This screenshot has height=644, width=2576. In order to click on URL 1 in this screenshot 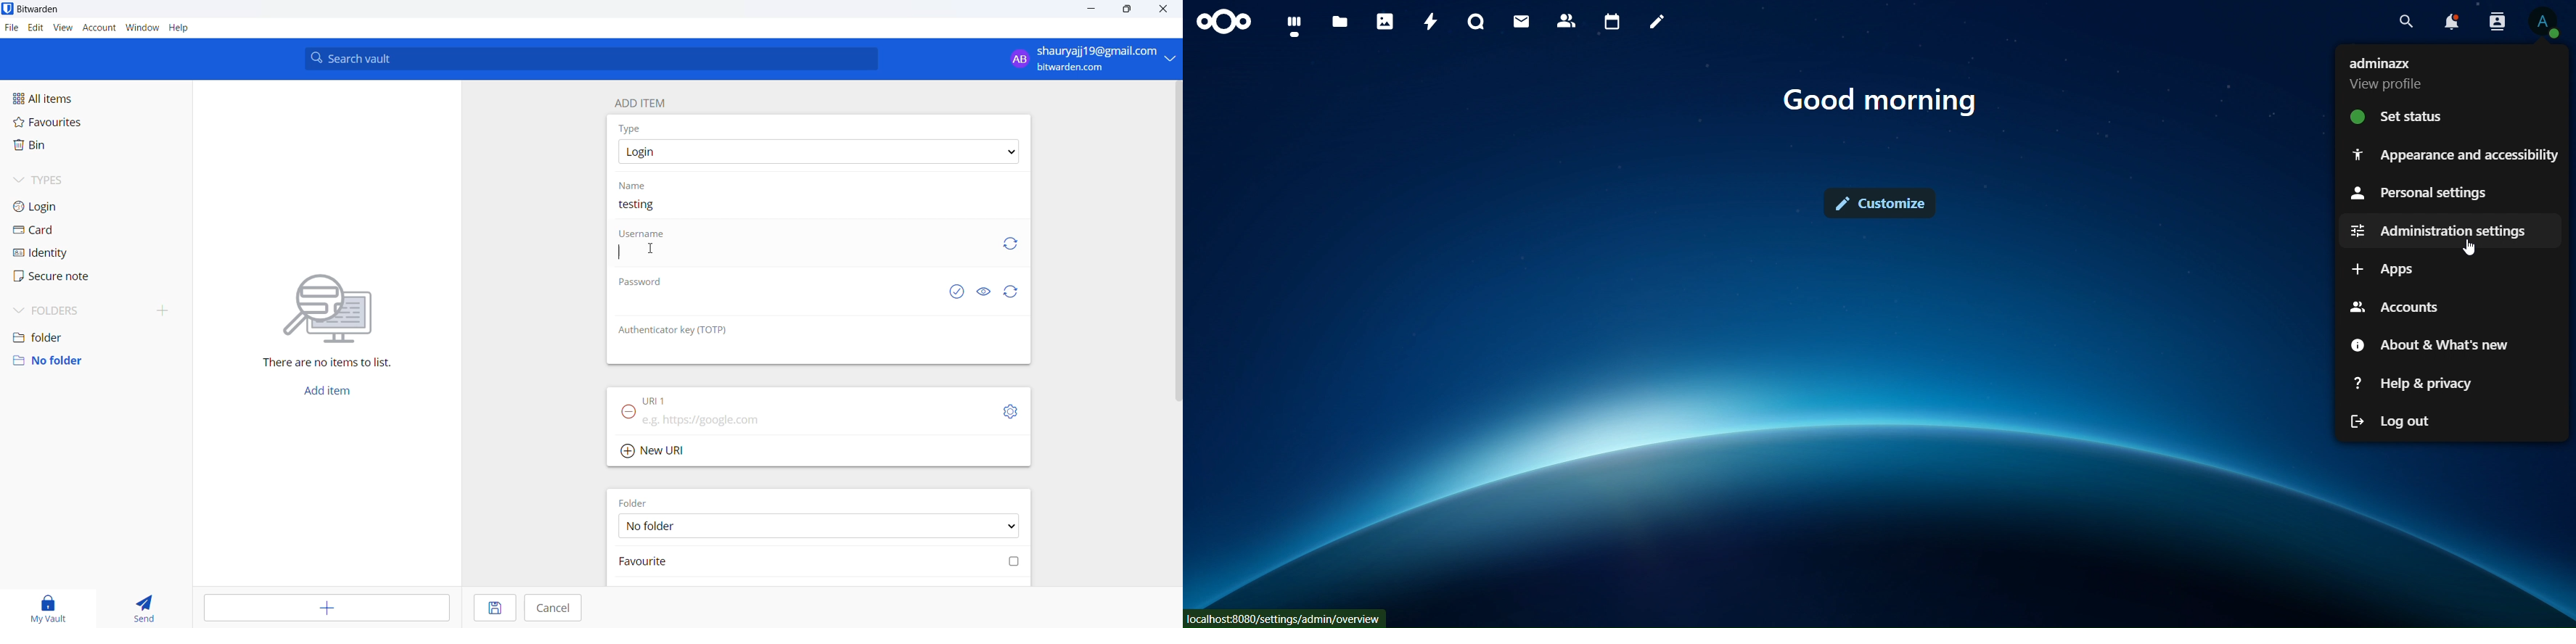, I will do `click(676, 400)`.